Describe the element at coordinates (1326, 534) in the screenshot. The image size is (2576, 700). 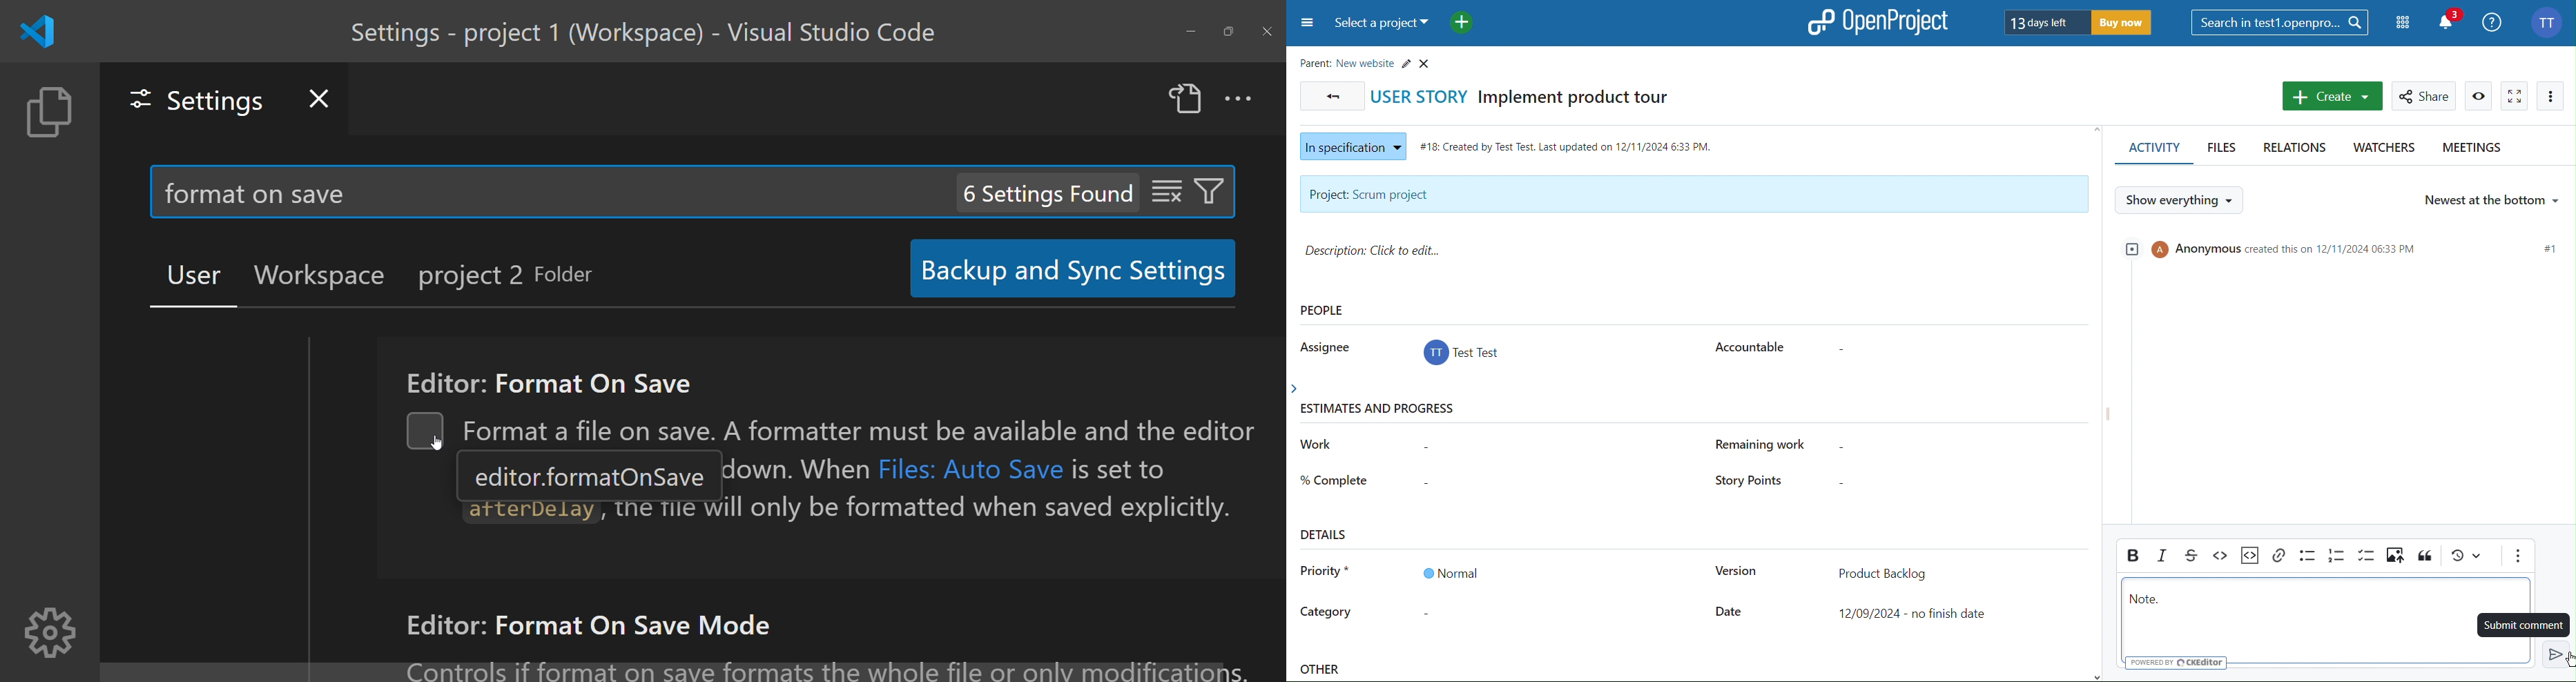
I see `Details` at that location.